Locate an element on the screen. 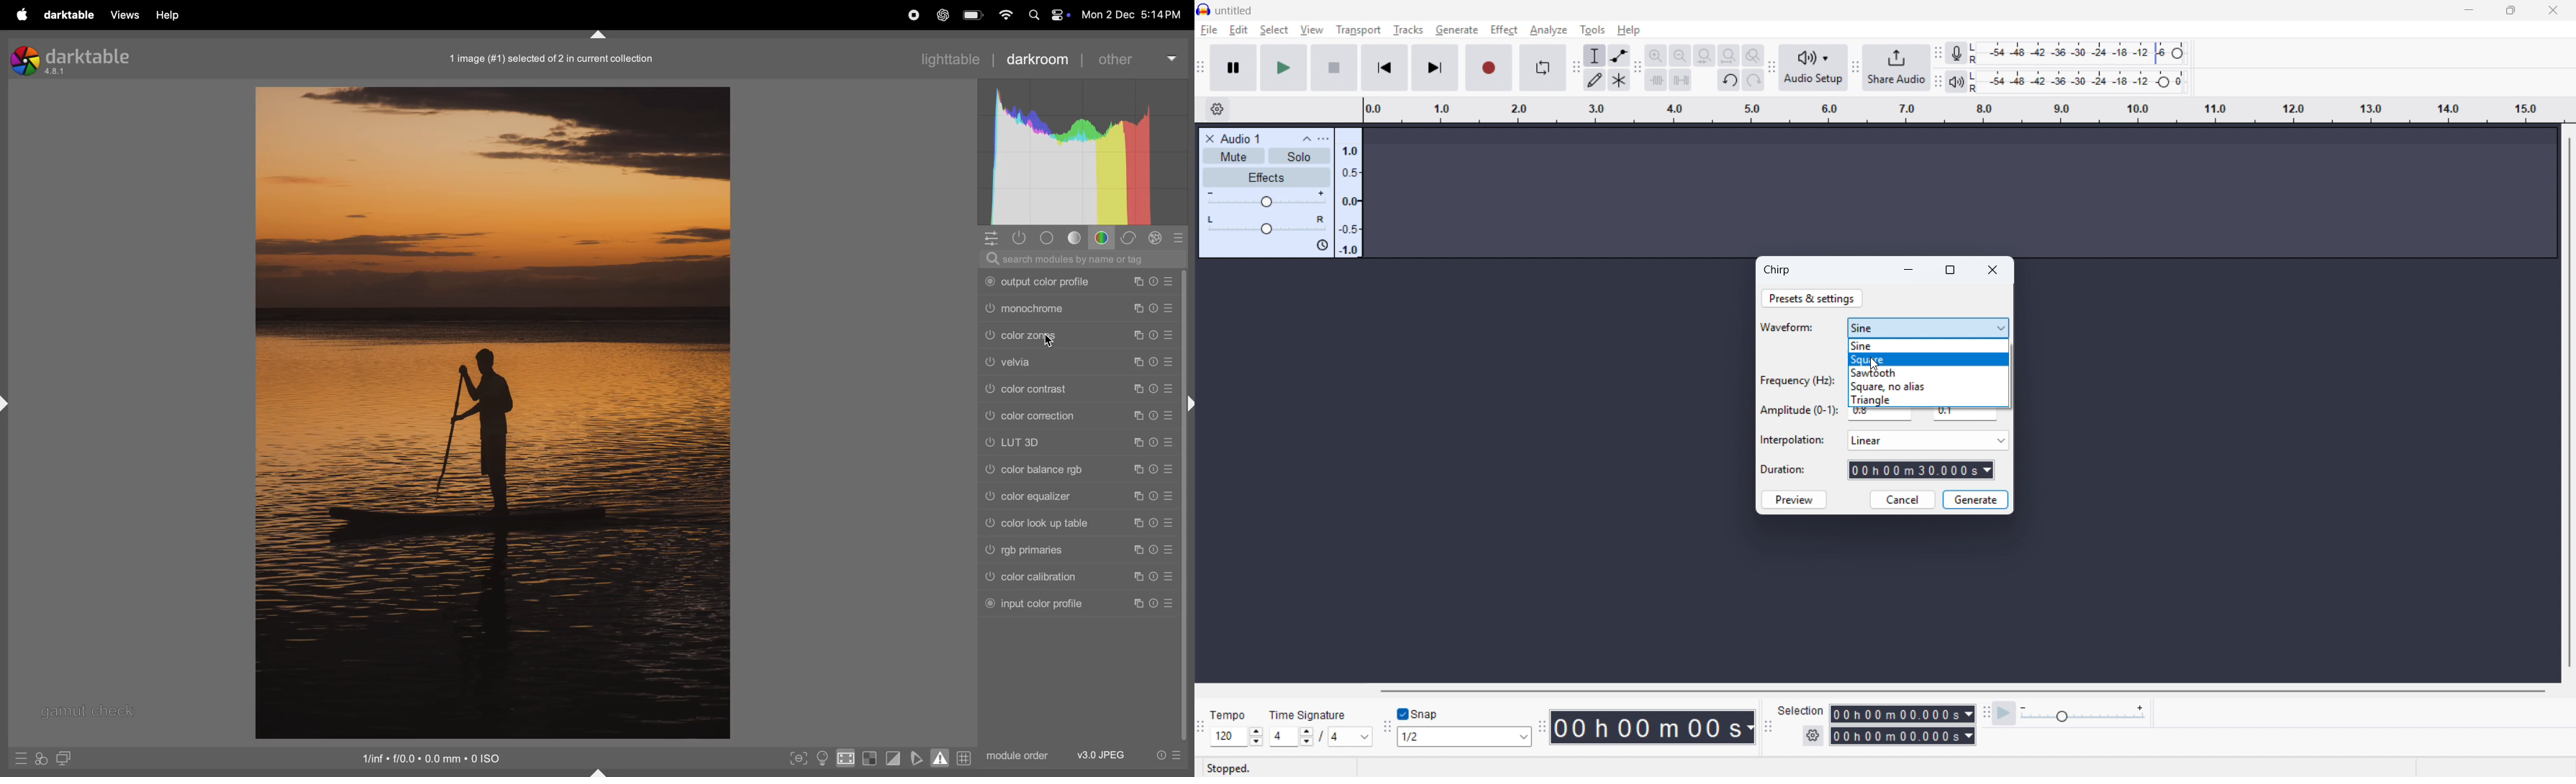 This screenshot has height=784, width=2576. color correction is located at coordinates (1047, 416).